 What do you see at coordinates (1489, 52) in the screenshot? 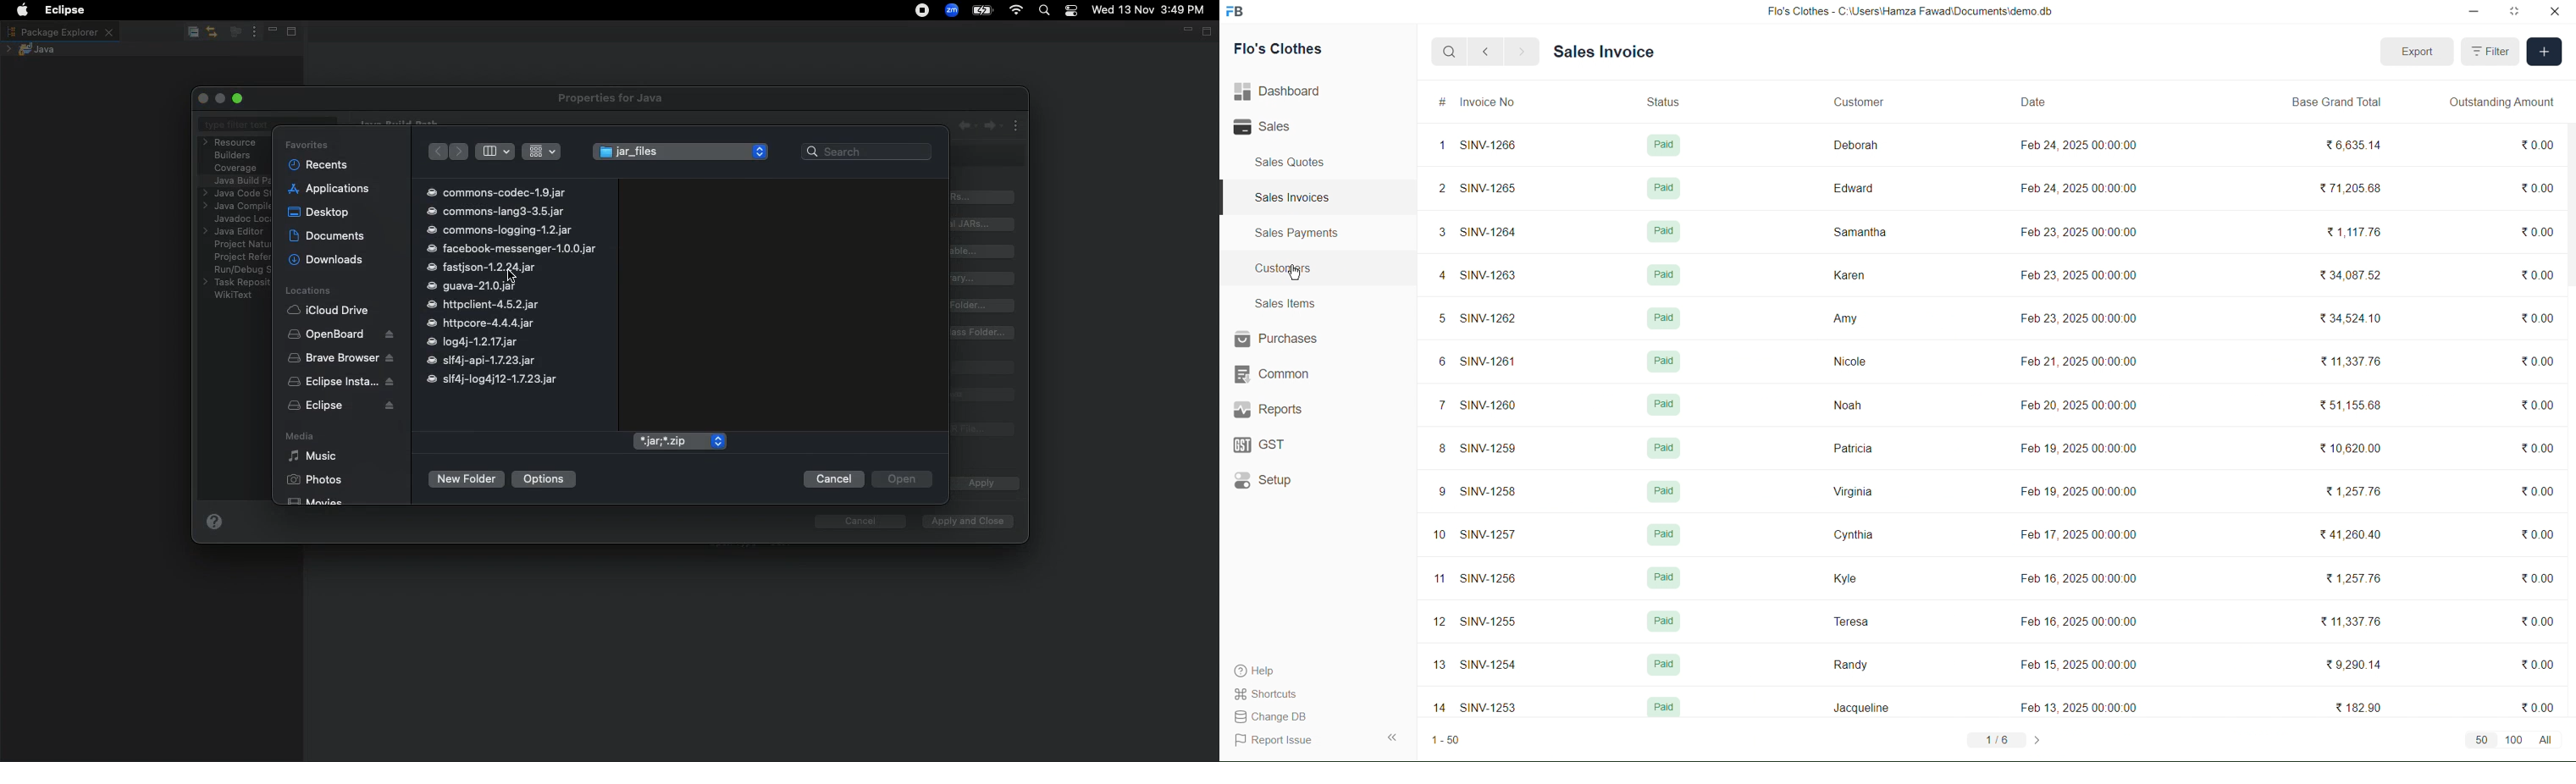
I see `back` at bounding box center [1489, 52].